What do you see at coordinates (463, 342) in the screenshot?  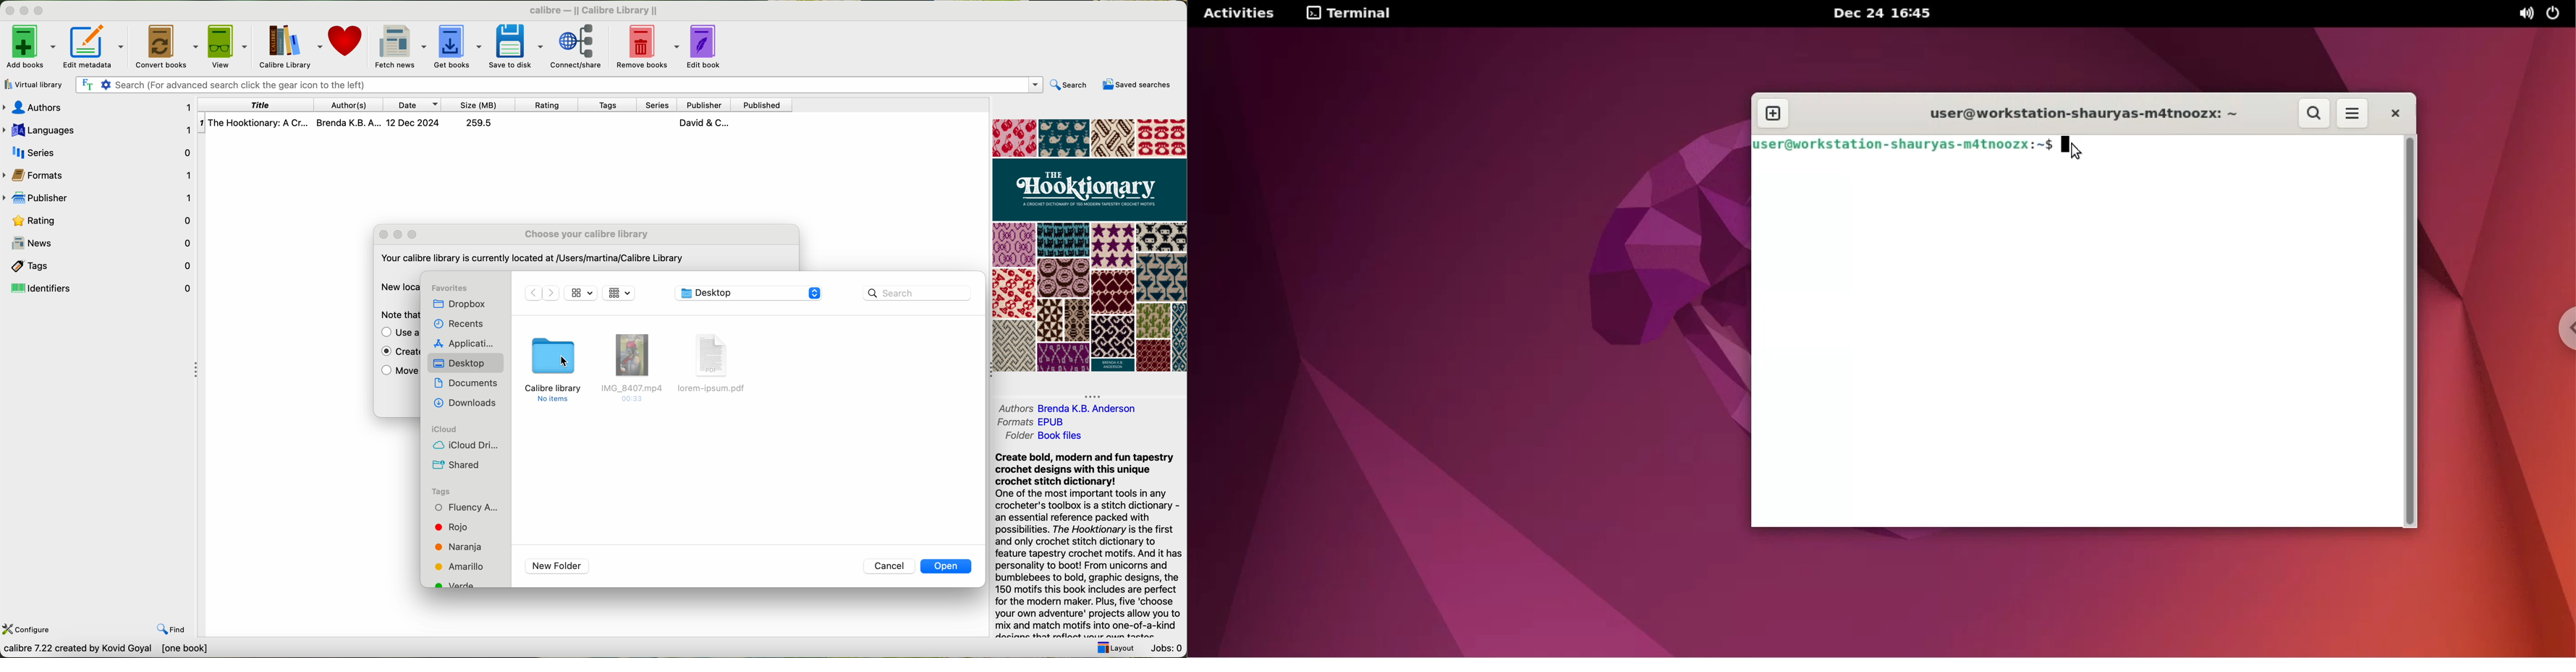 I see `applications` at bounding box center [463, 342].